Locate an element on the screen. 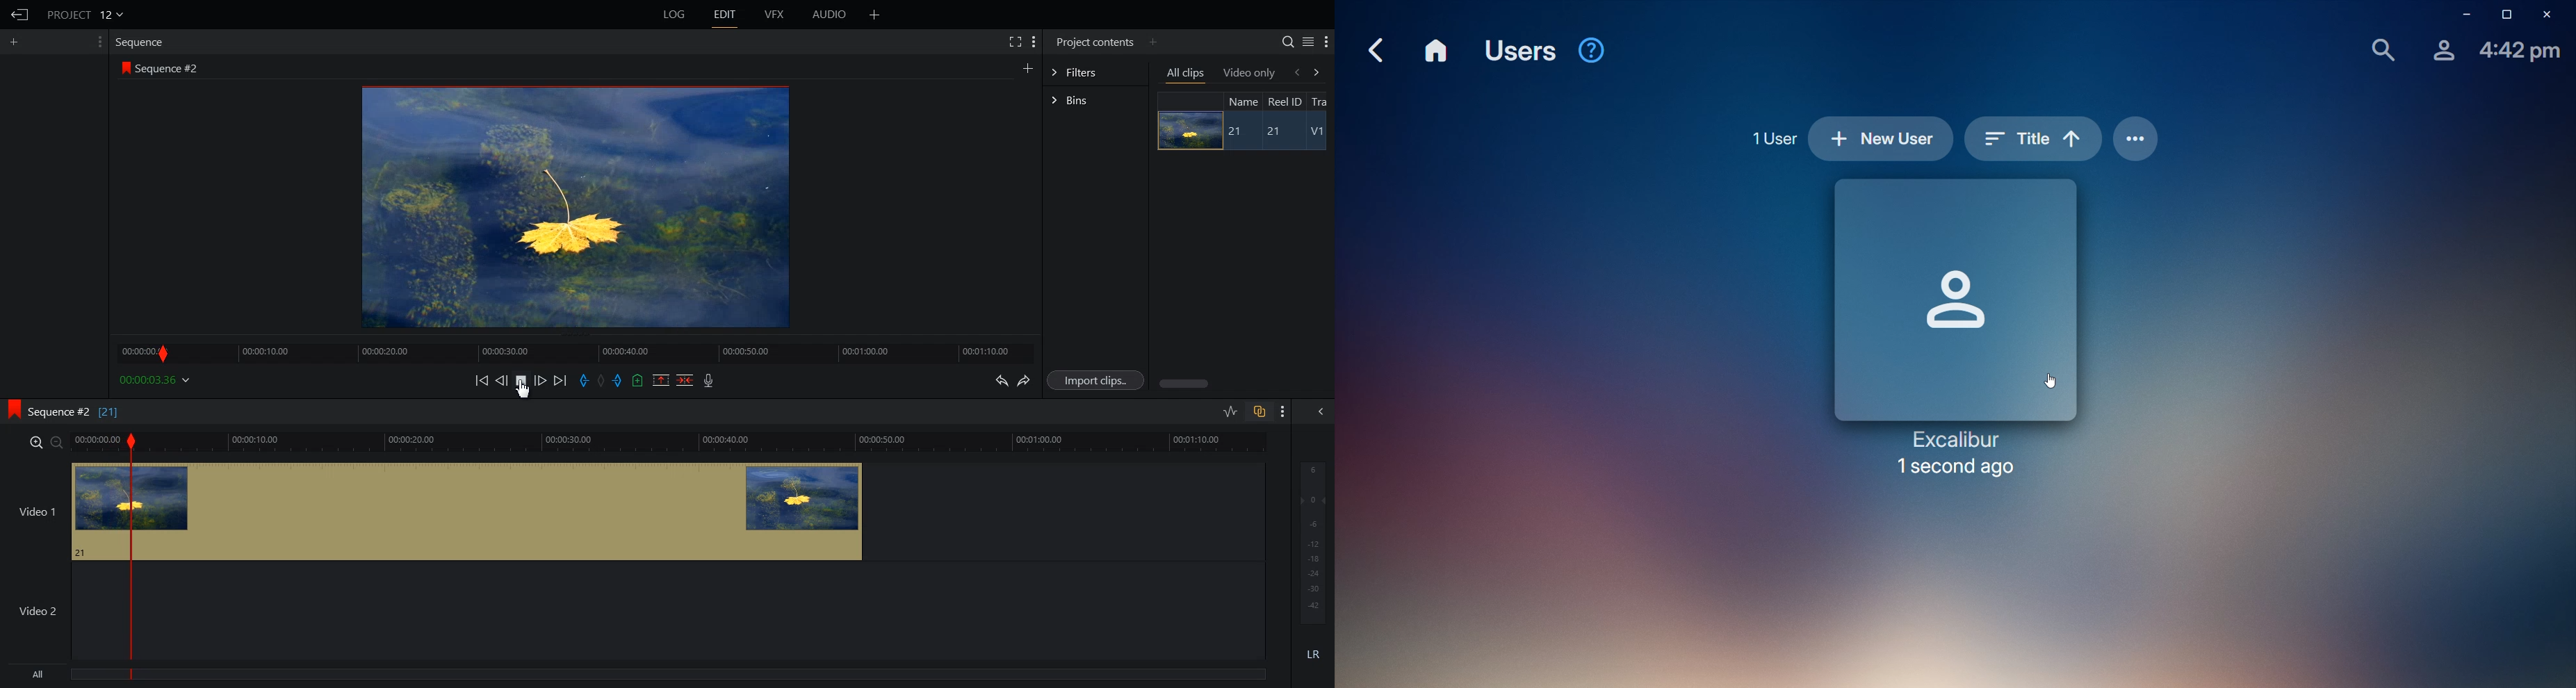 The height and width of the screenshot is (700, 2576). video 1 is located at coordinates (434, 509).